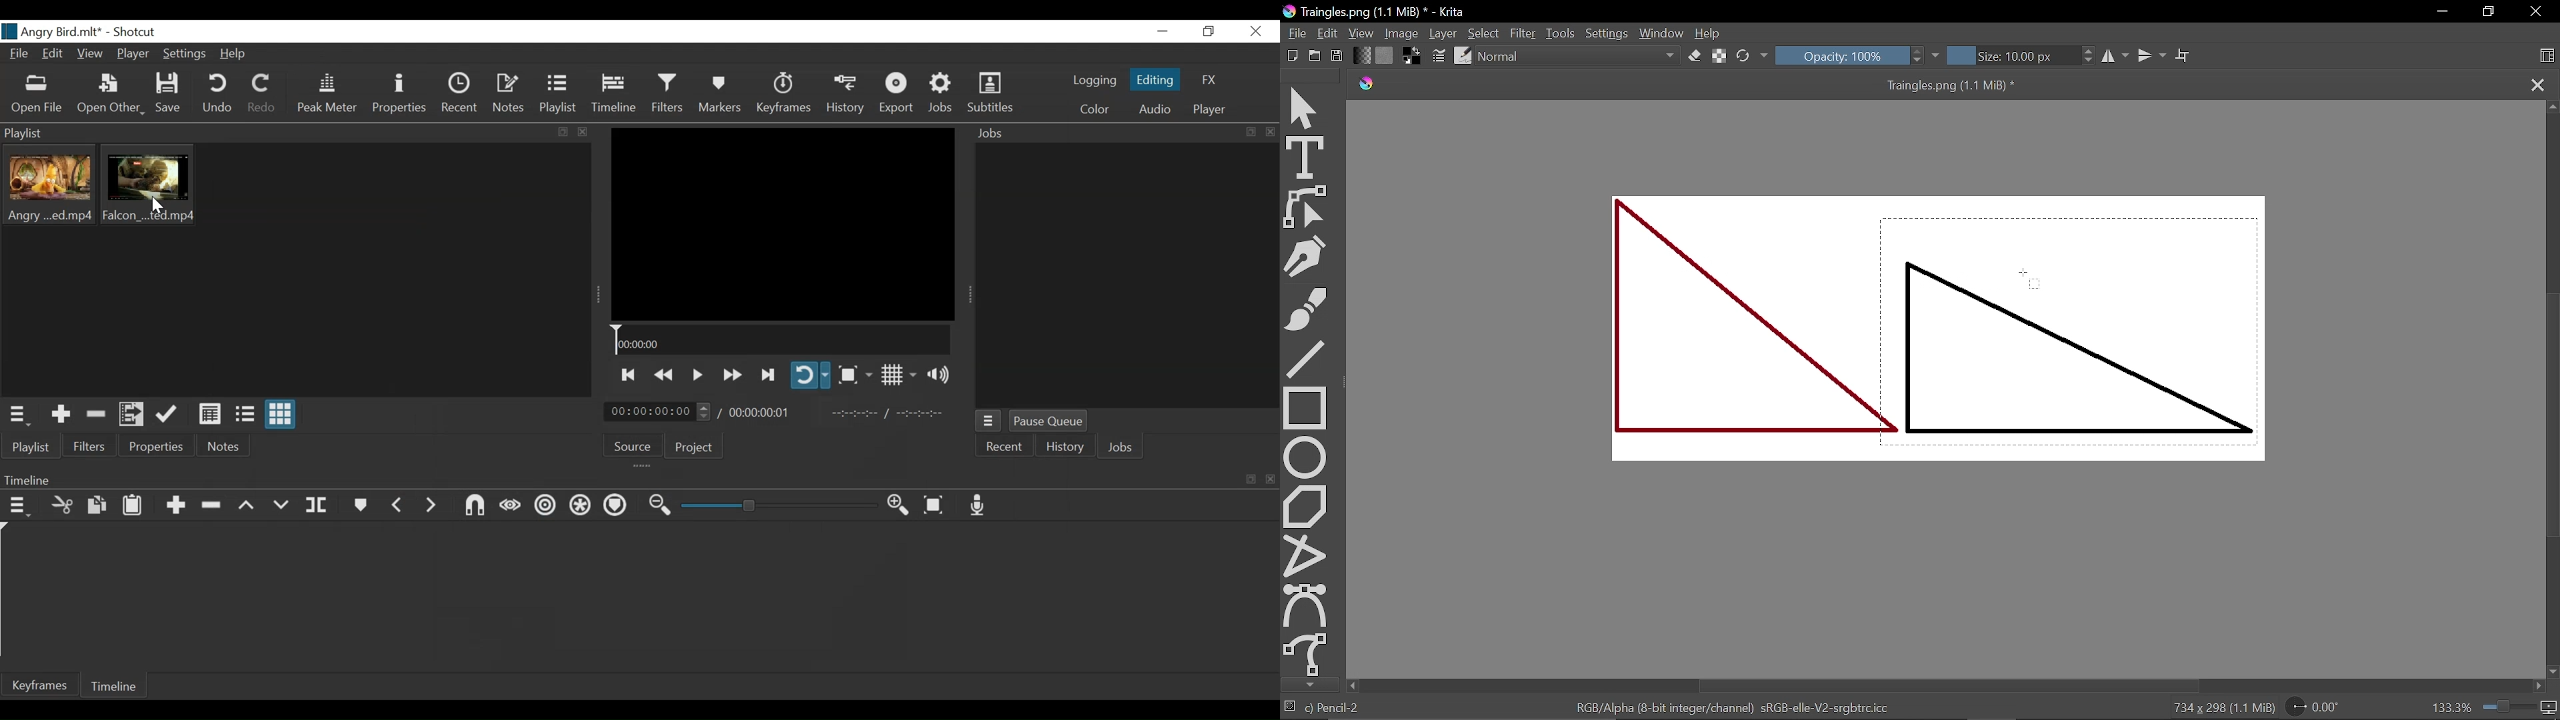 The height and width of the screenshot is (728, 2576). I want to click on Jobs, so click(941, 93).